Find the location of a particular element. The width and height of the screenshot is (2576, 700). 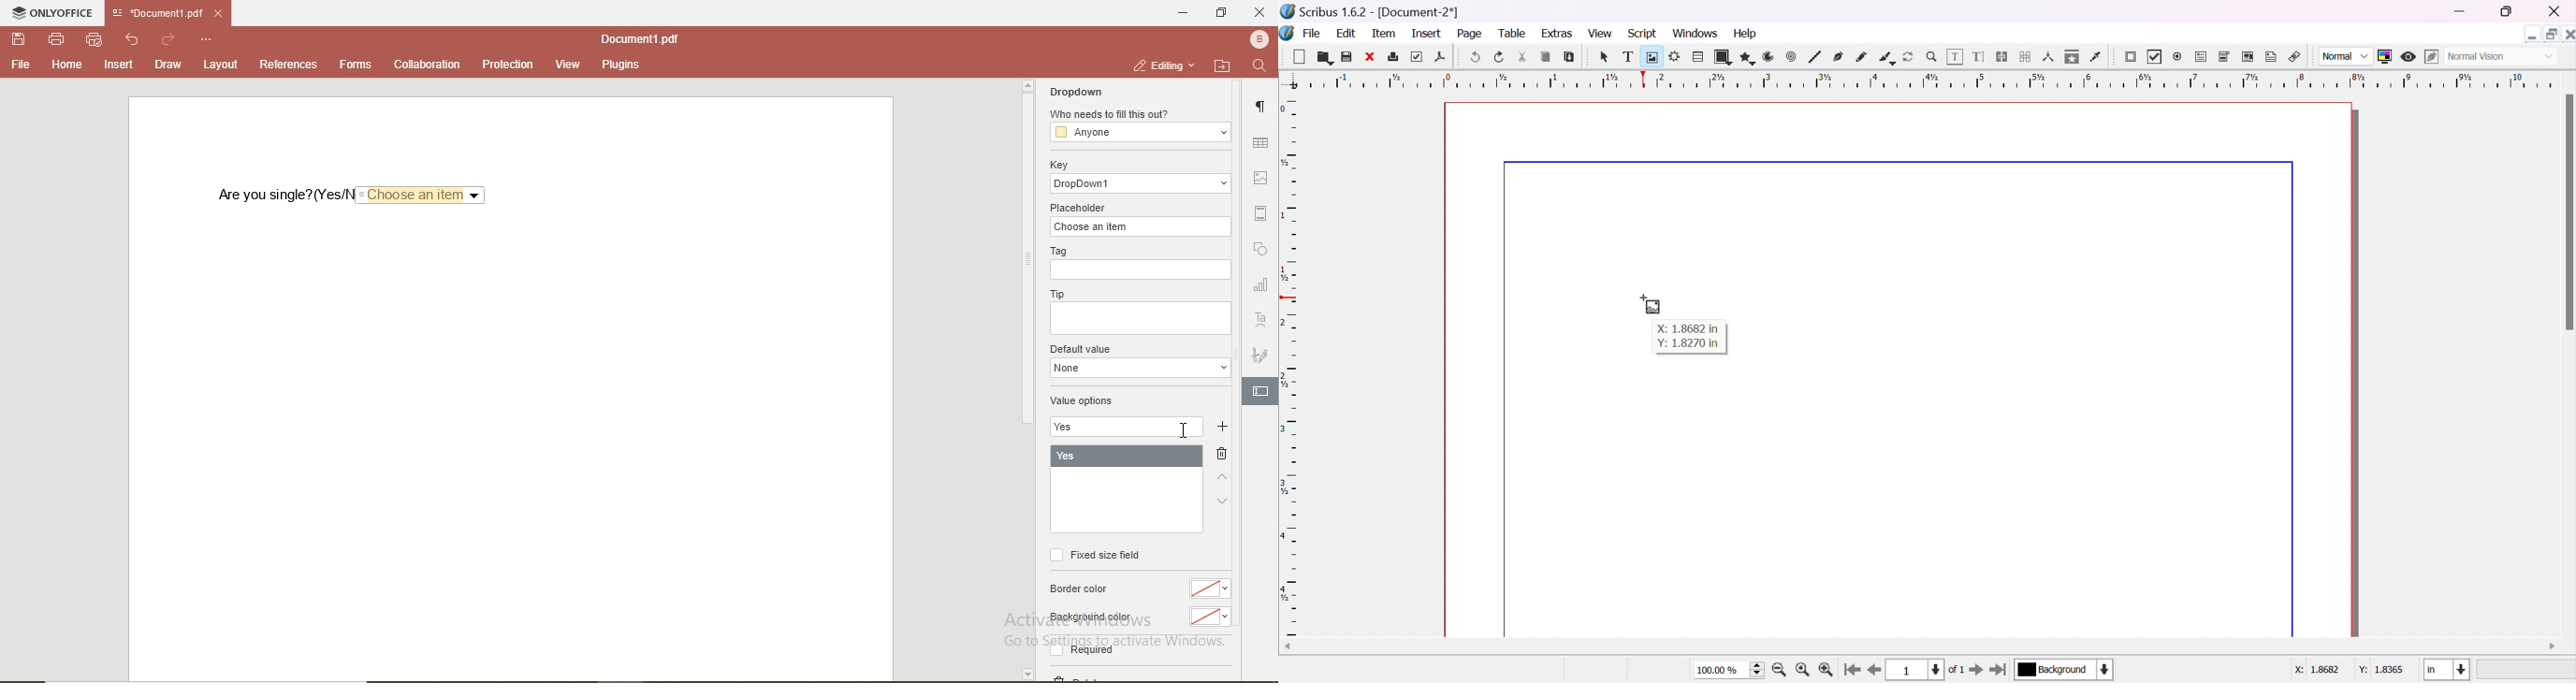

image is located at coordinates (1261, 175).